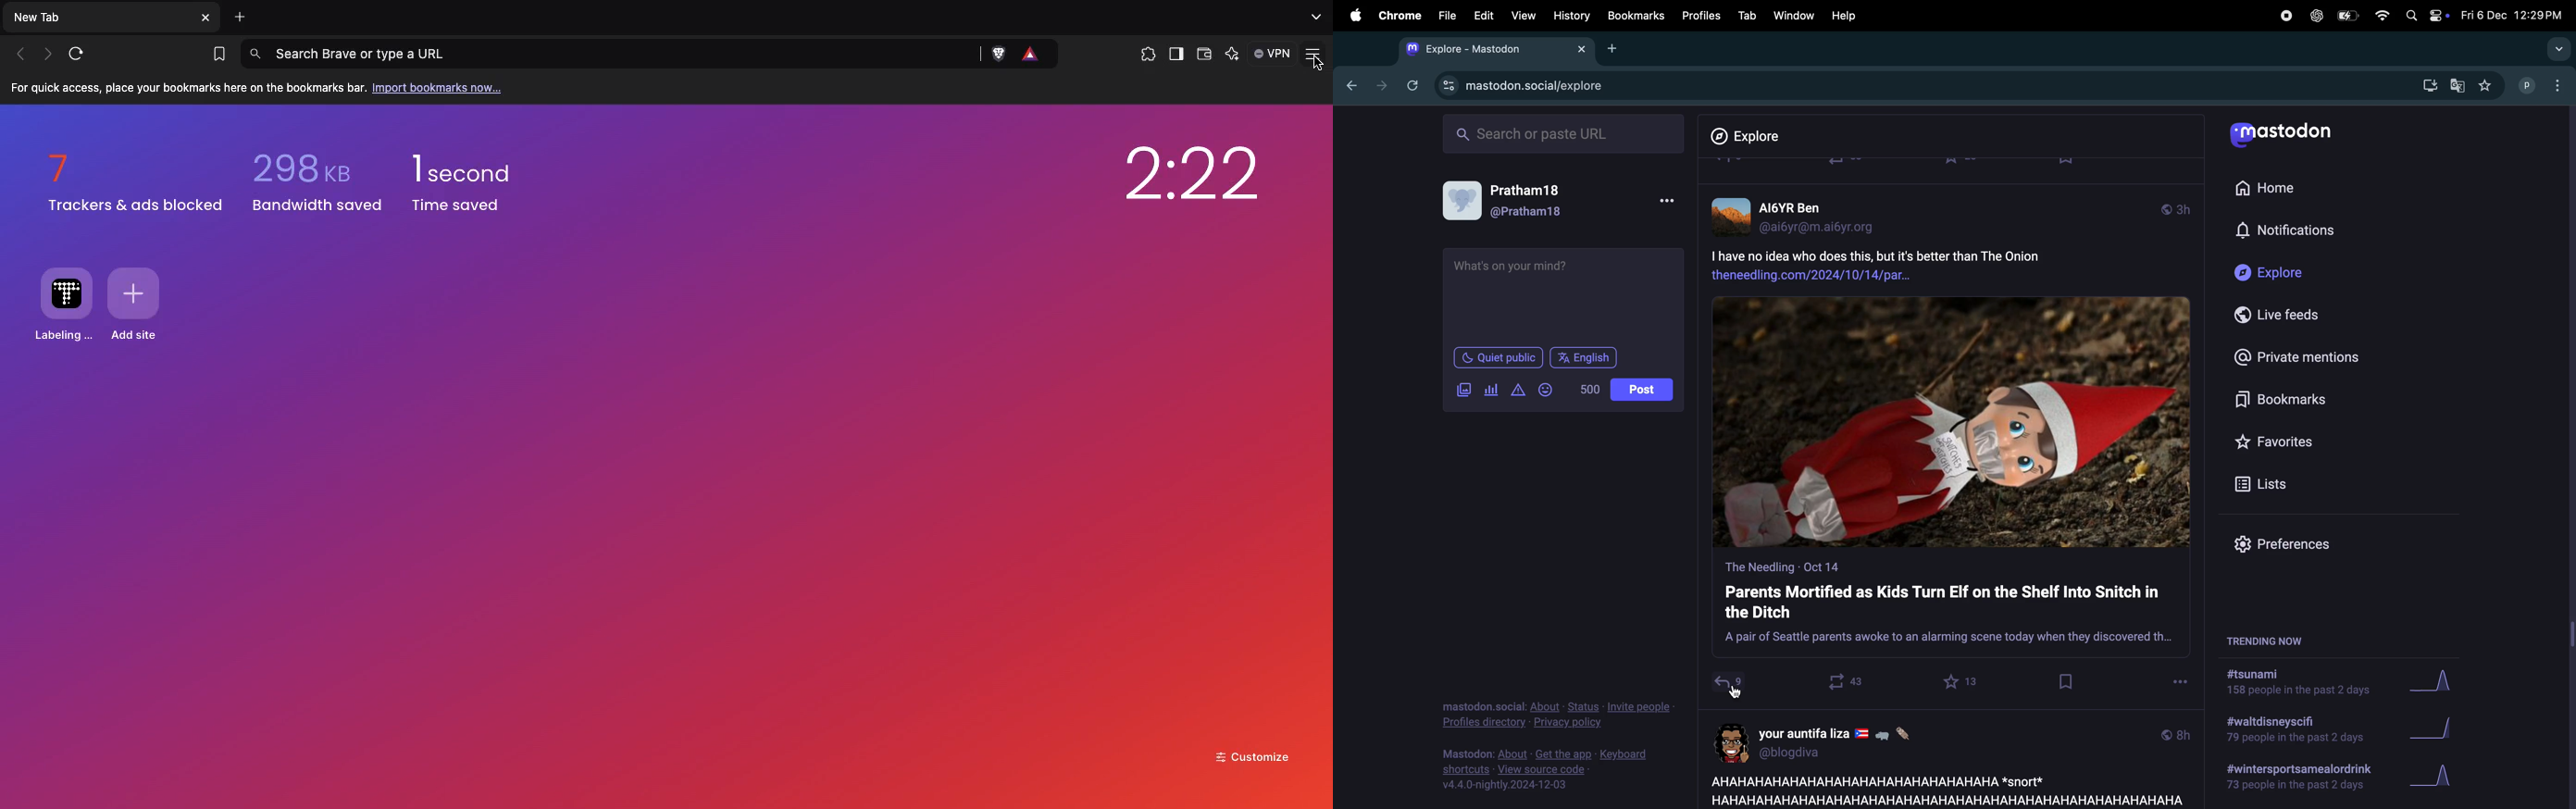 This screenshot has height=812, width=2576. Describe the element at coordinates (1410, 85) in the screenshot. I see `refresh` at that location.